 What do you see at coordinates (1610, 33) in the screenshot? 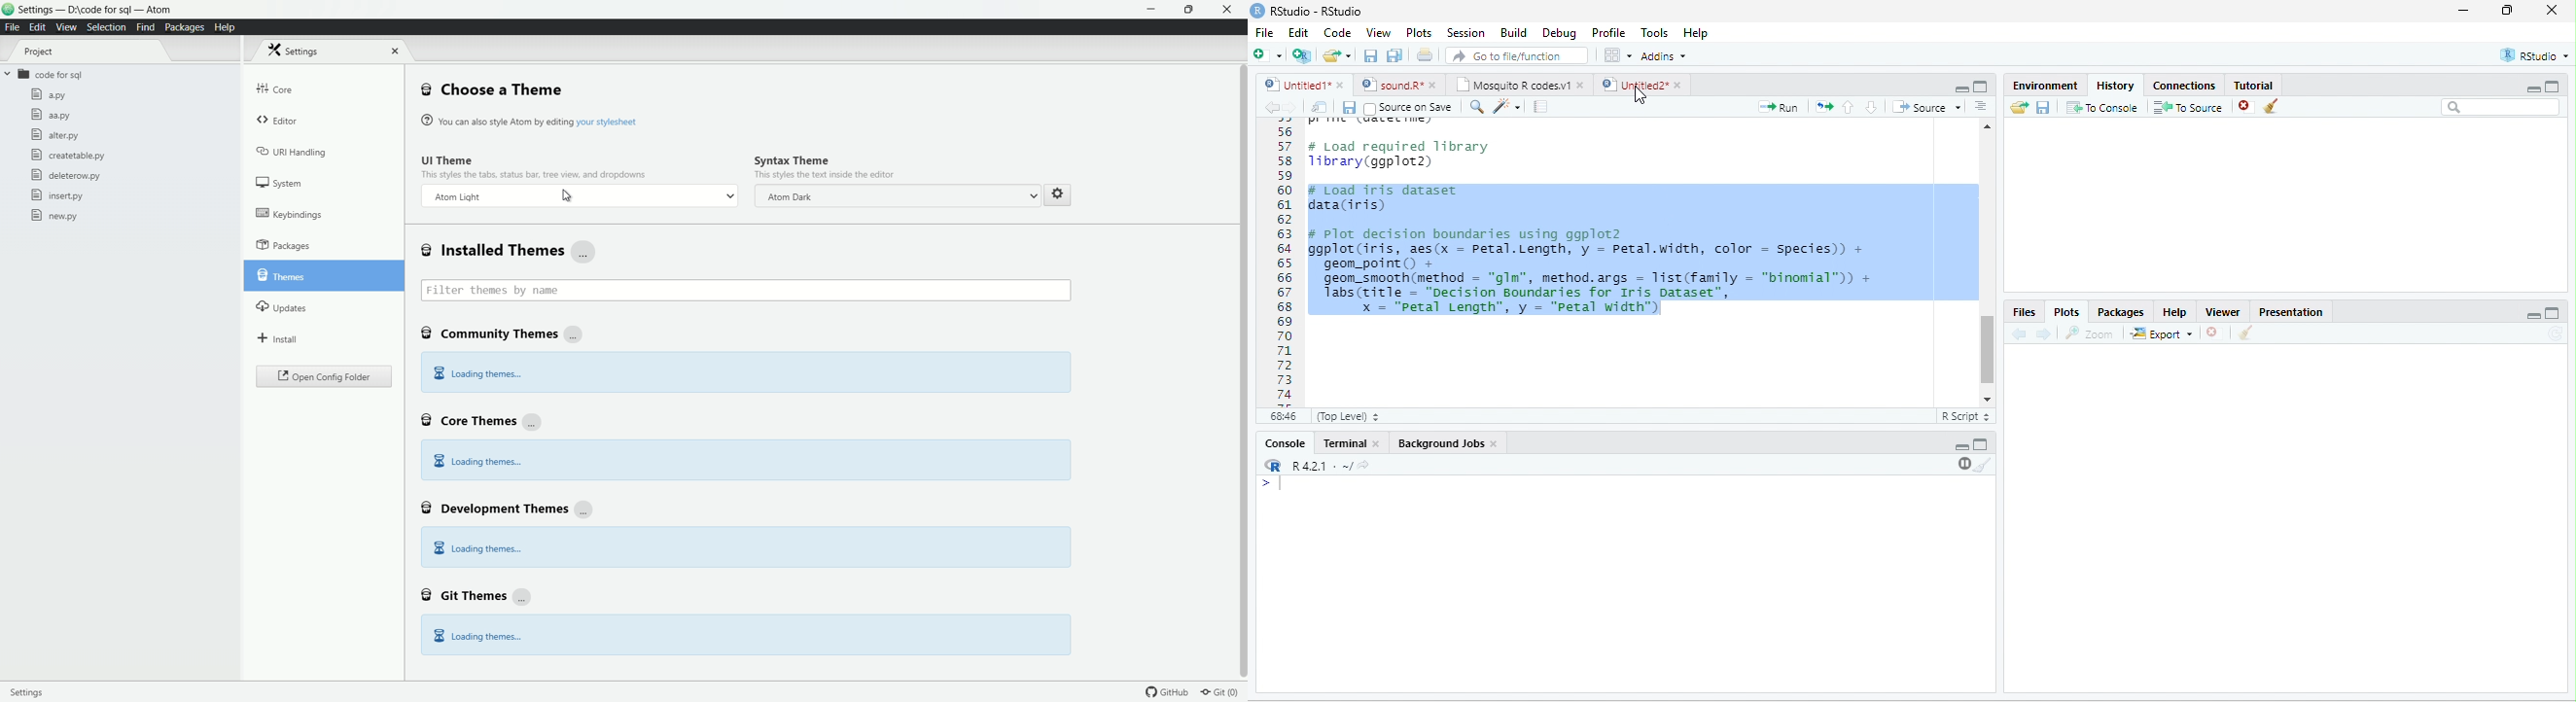
I see `Profile` at bounding box center [1610, 33].